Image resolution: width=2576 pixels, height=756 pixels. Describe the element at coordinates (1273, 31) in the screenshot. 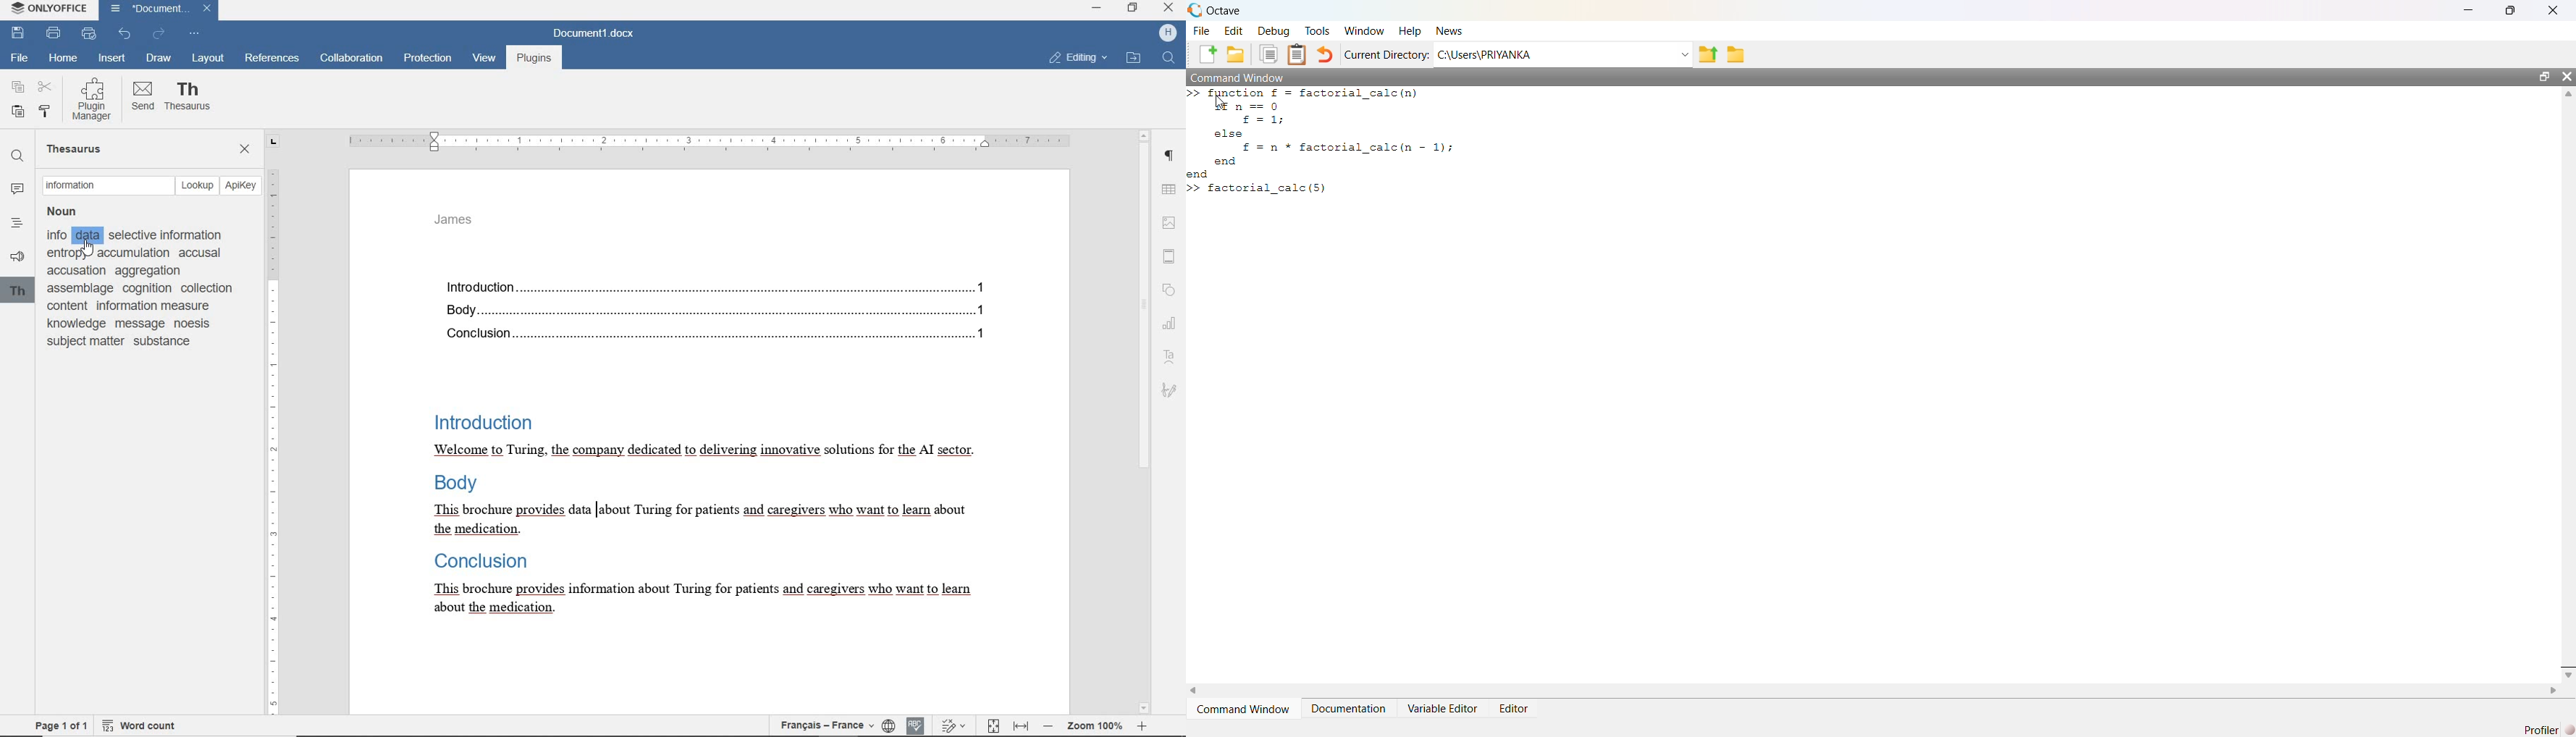

I see `debug` at that location.